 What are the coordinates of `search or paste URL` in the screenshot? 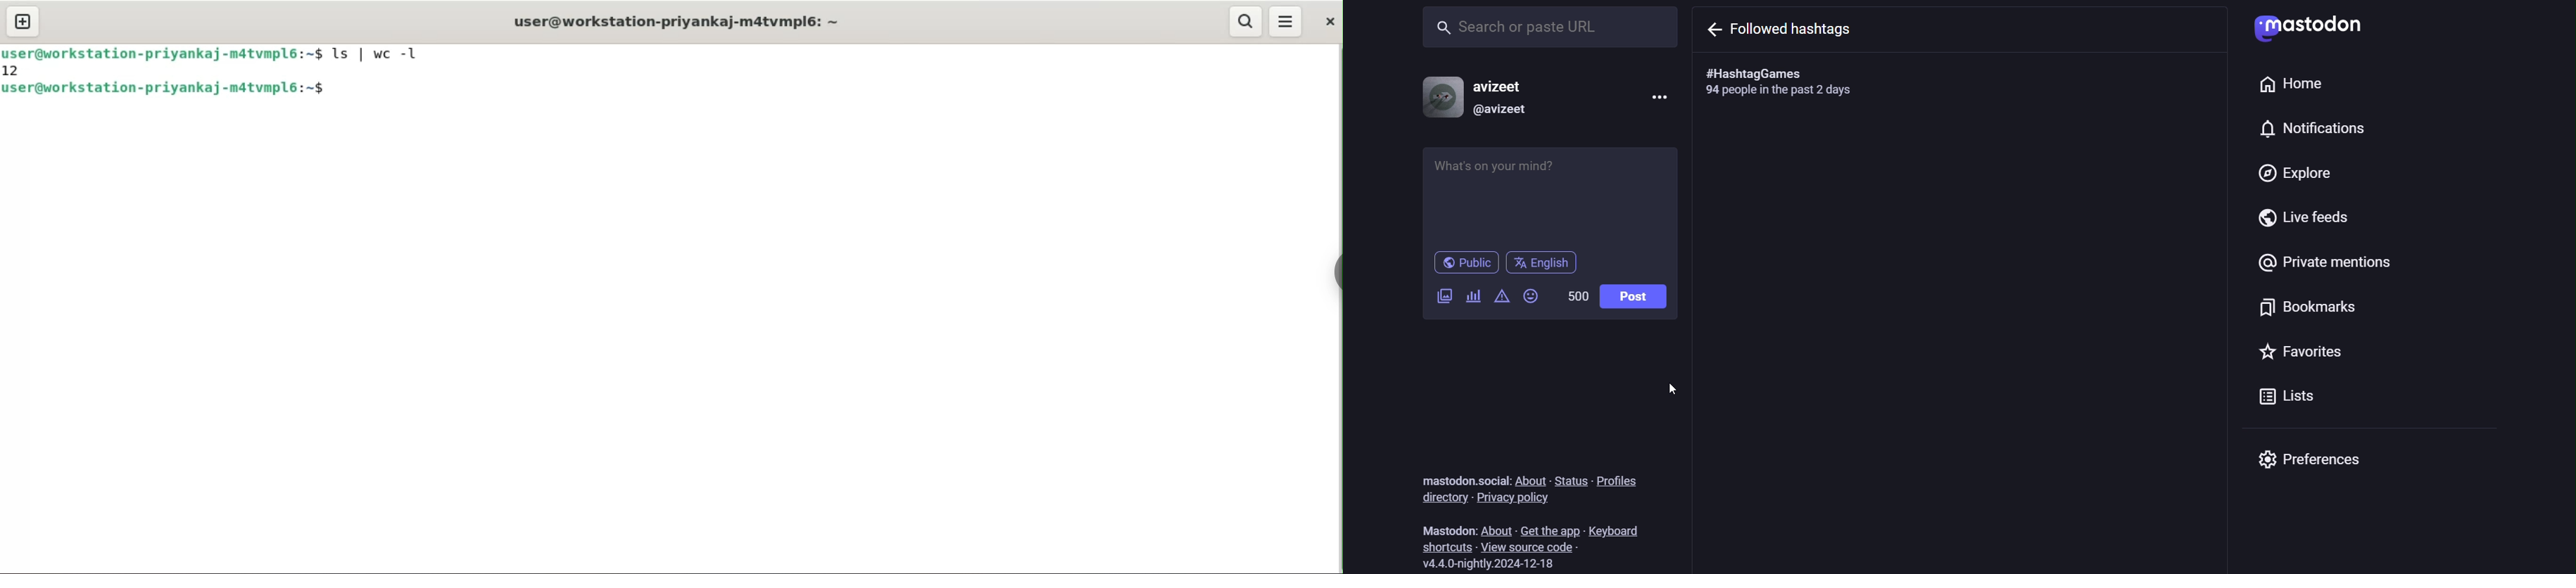 It's located at (1545, 29).